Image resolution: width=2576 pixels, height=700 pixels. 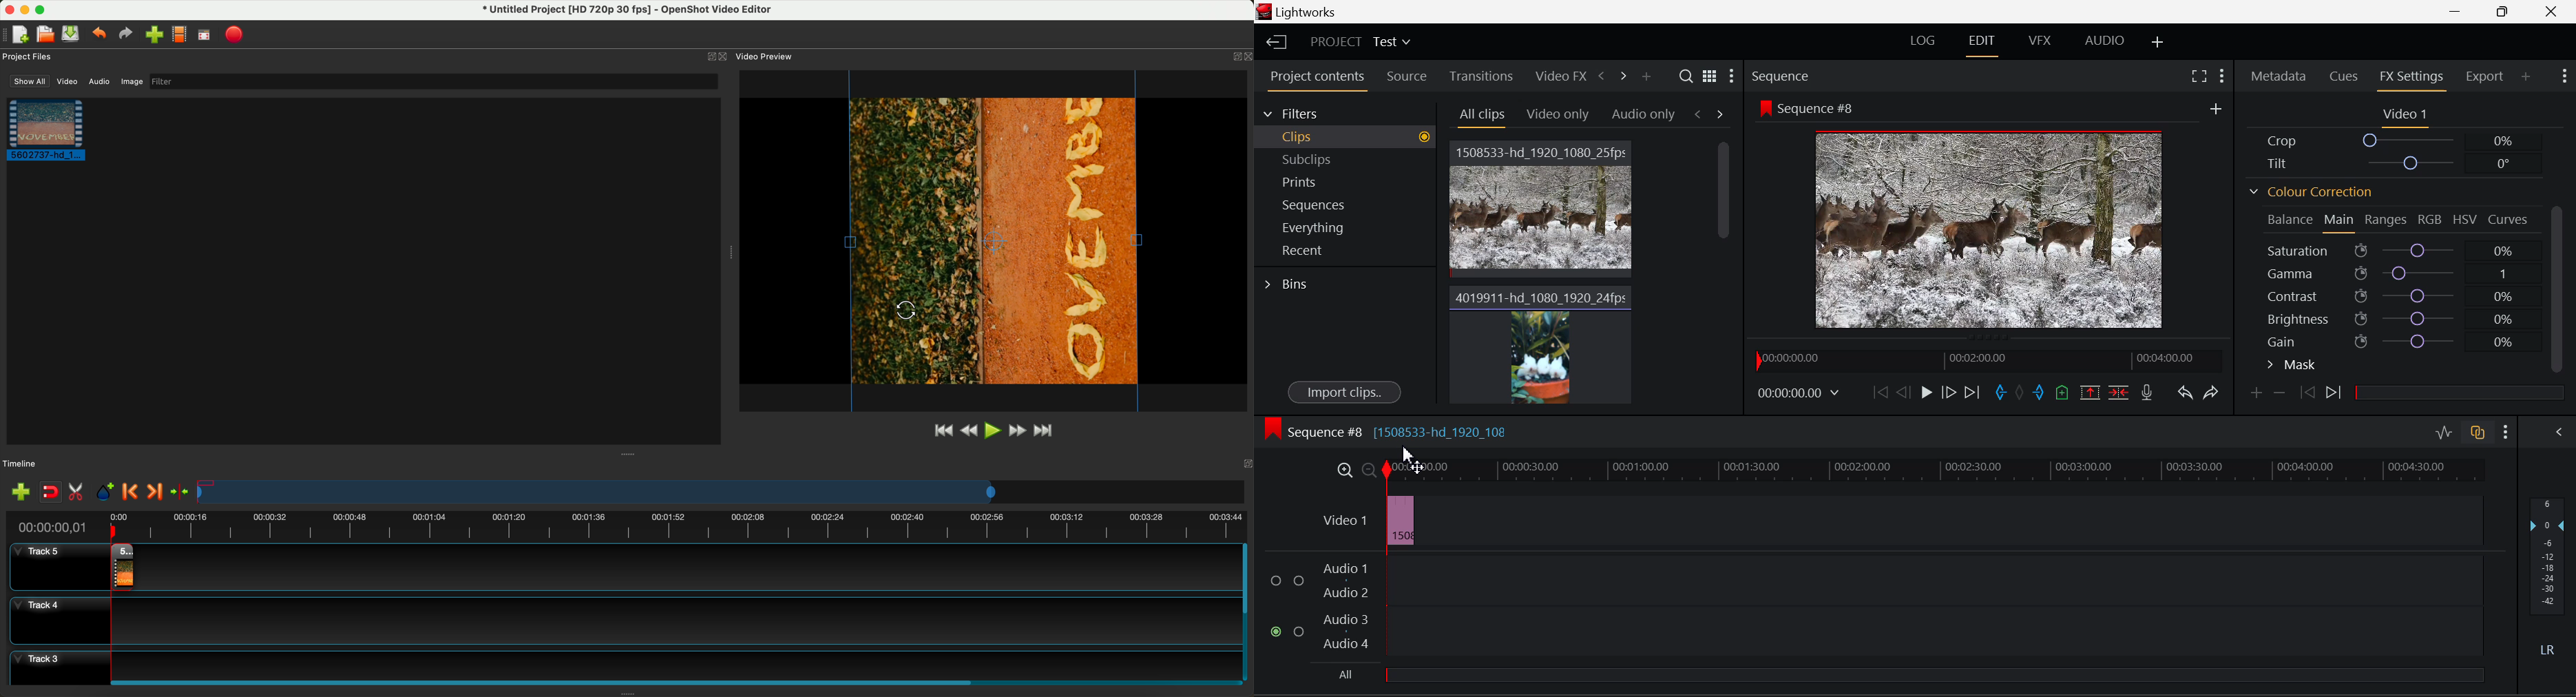 I want to click on Tilt, so click(x=2390, y=164).